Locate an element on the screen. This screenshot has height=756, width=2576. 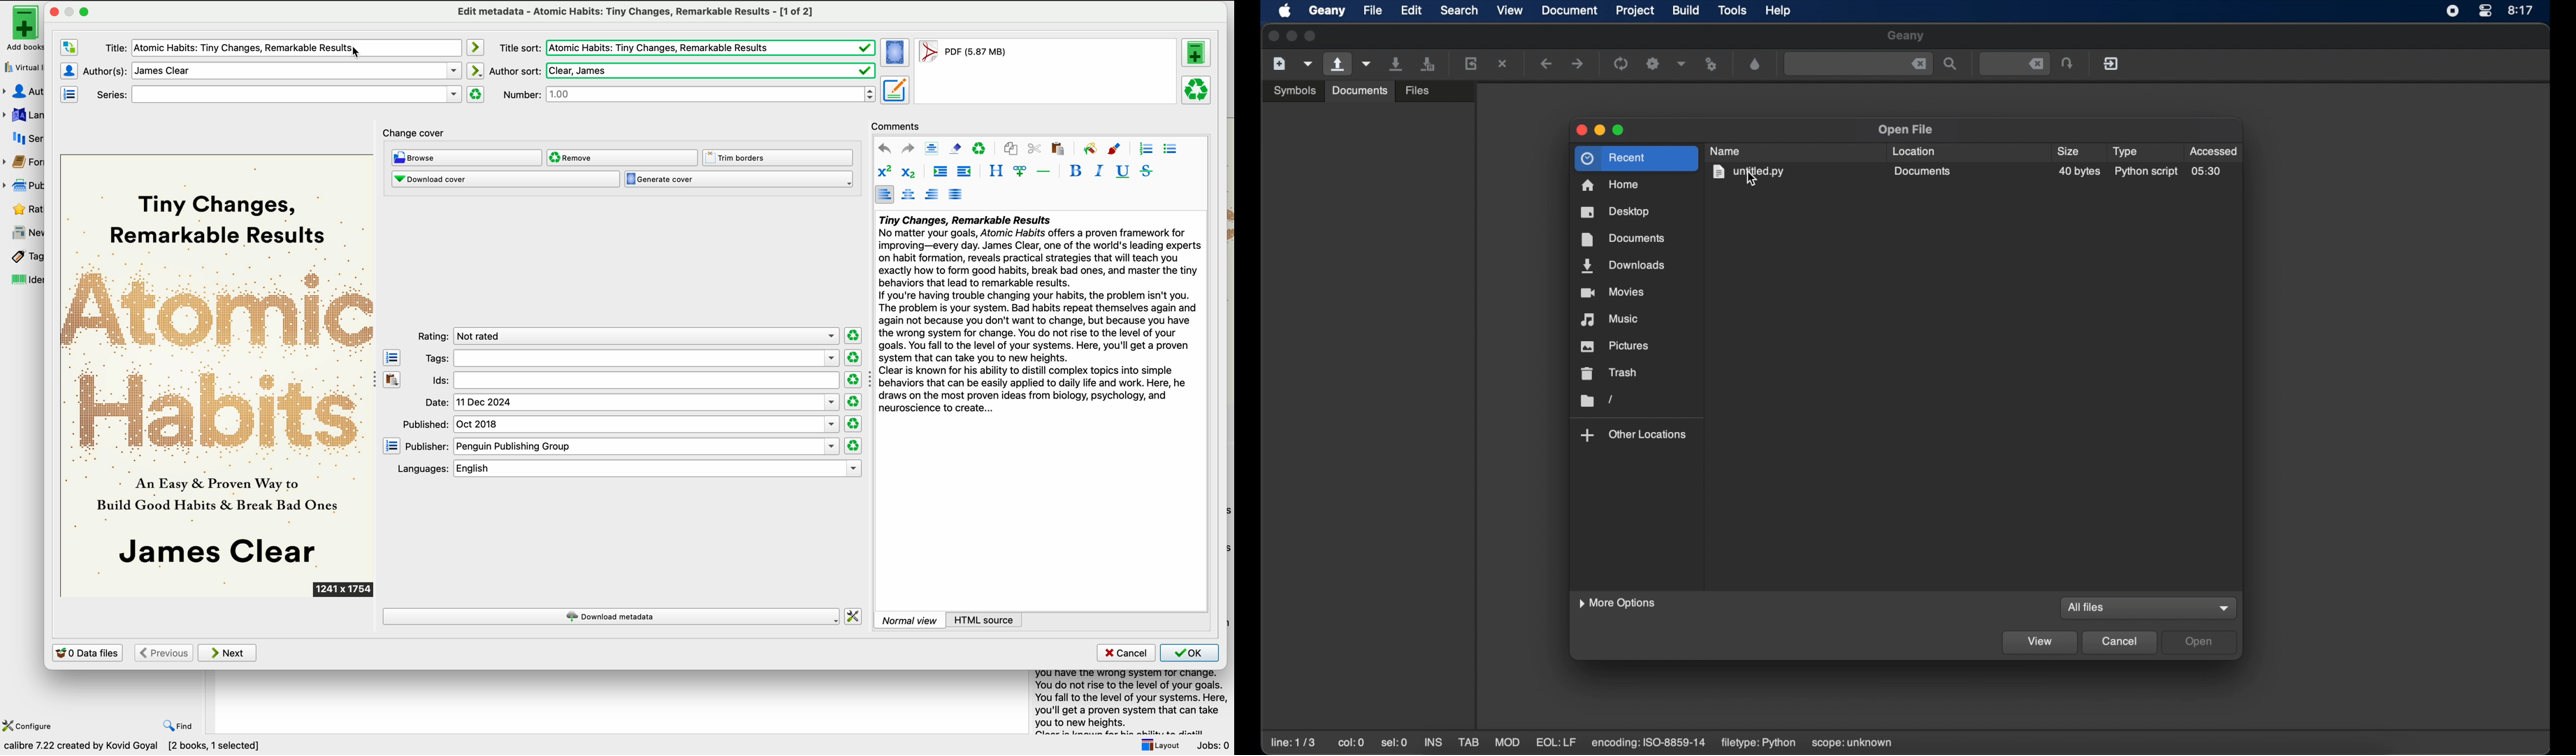
cancel button is located at coordinates (1125, 653).